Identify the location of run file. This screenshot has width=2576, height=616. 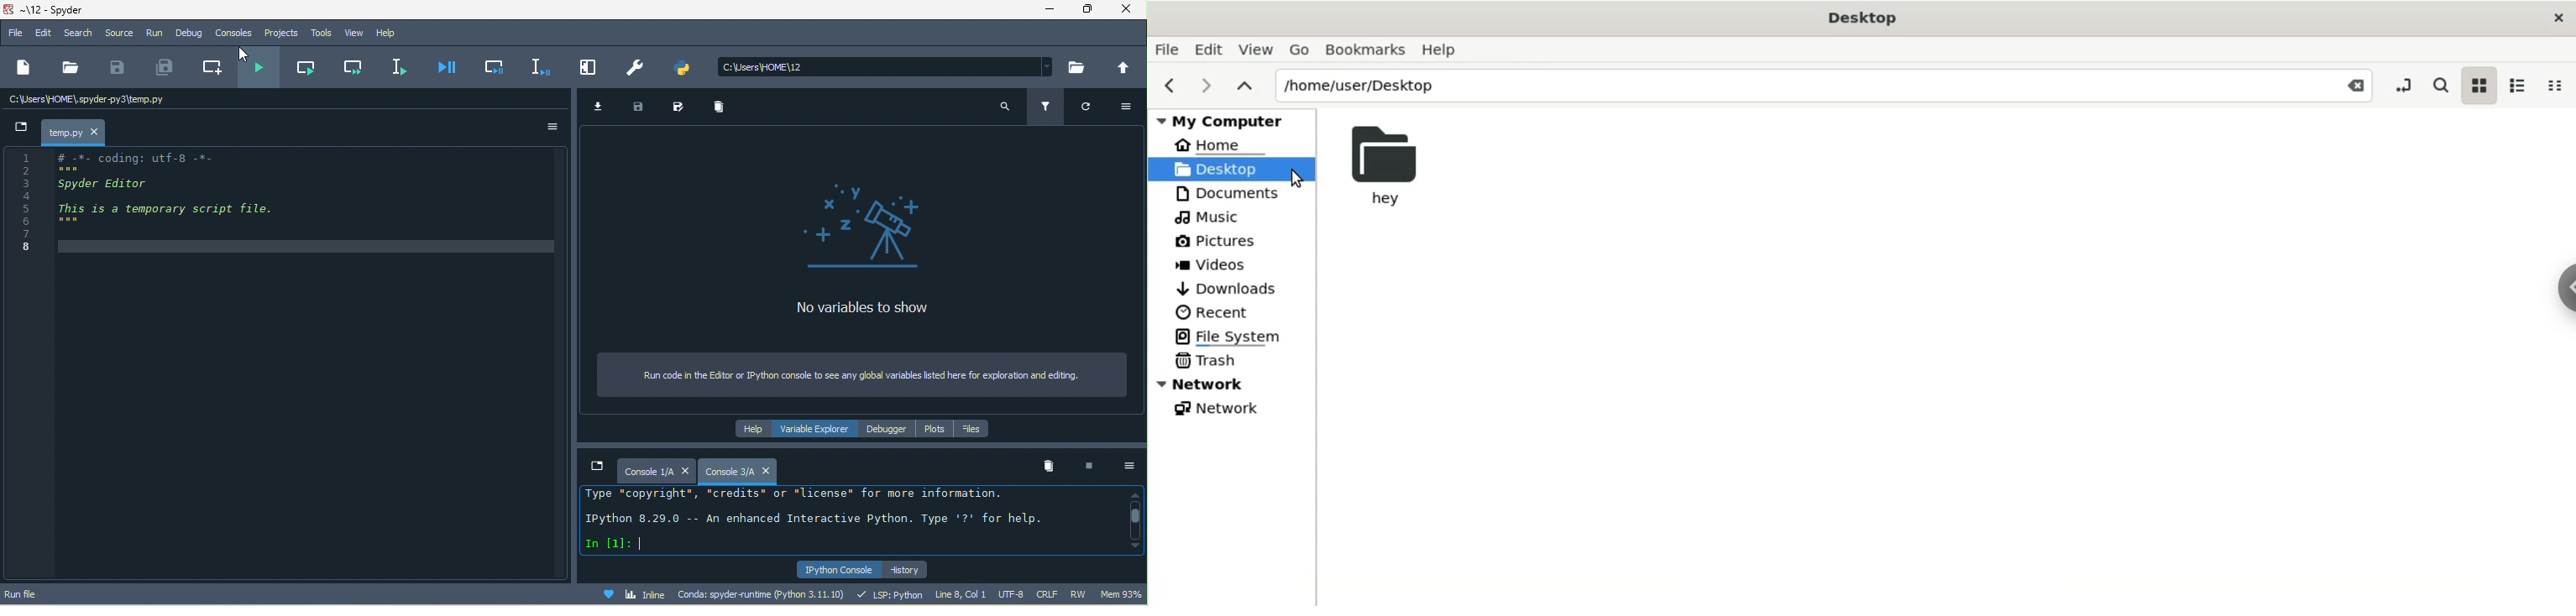
(260, 71).